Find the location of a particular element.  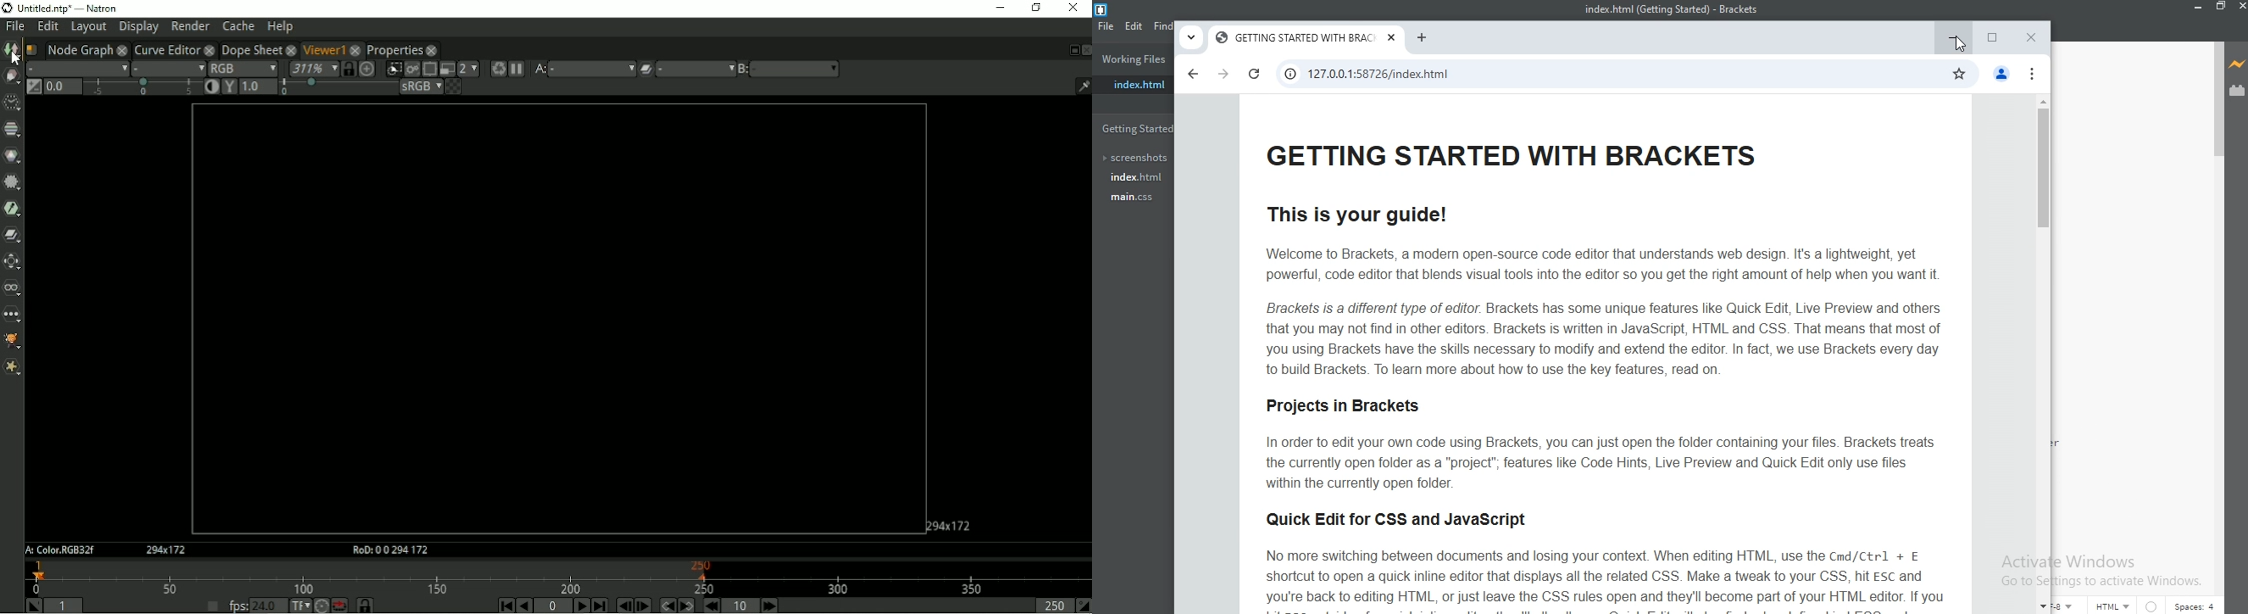

spaces: 4 is located at coordinates (2196, 605).